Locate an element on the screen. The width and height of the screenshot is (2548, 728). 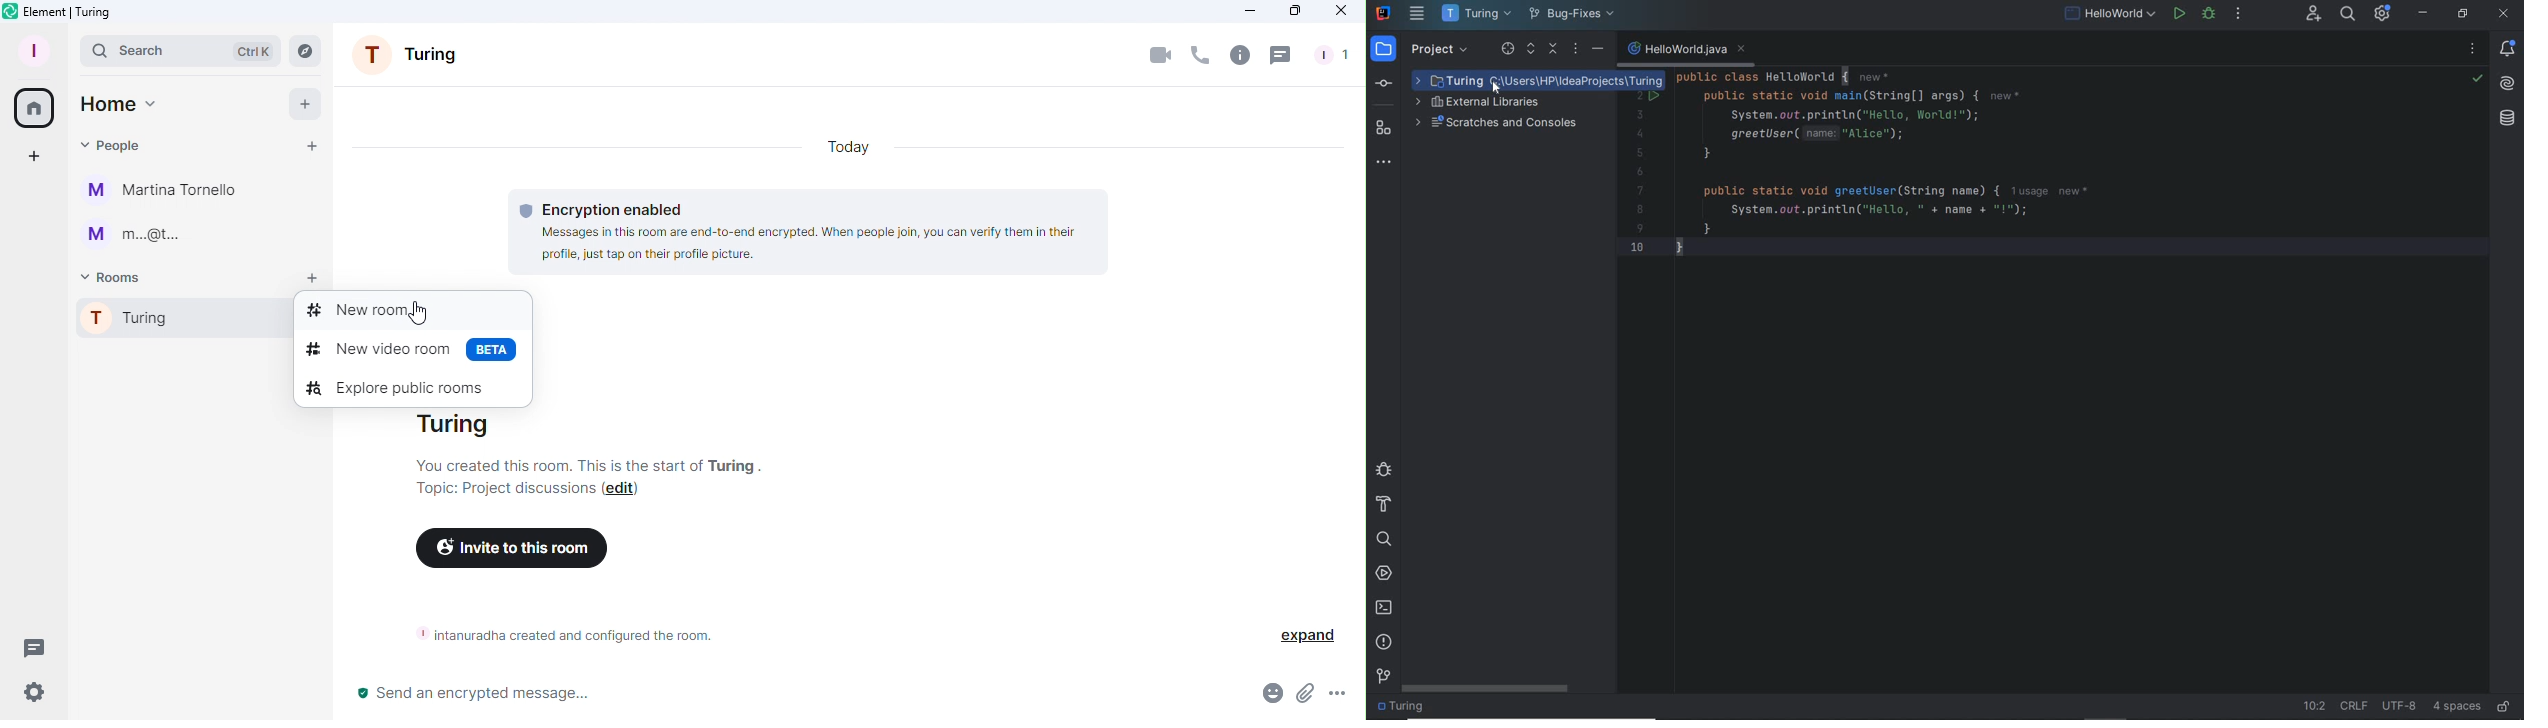
Room info is located at coordinates (1239, 54).